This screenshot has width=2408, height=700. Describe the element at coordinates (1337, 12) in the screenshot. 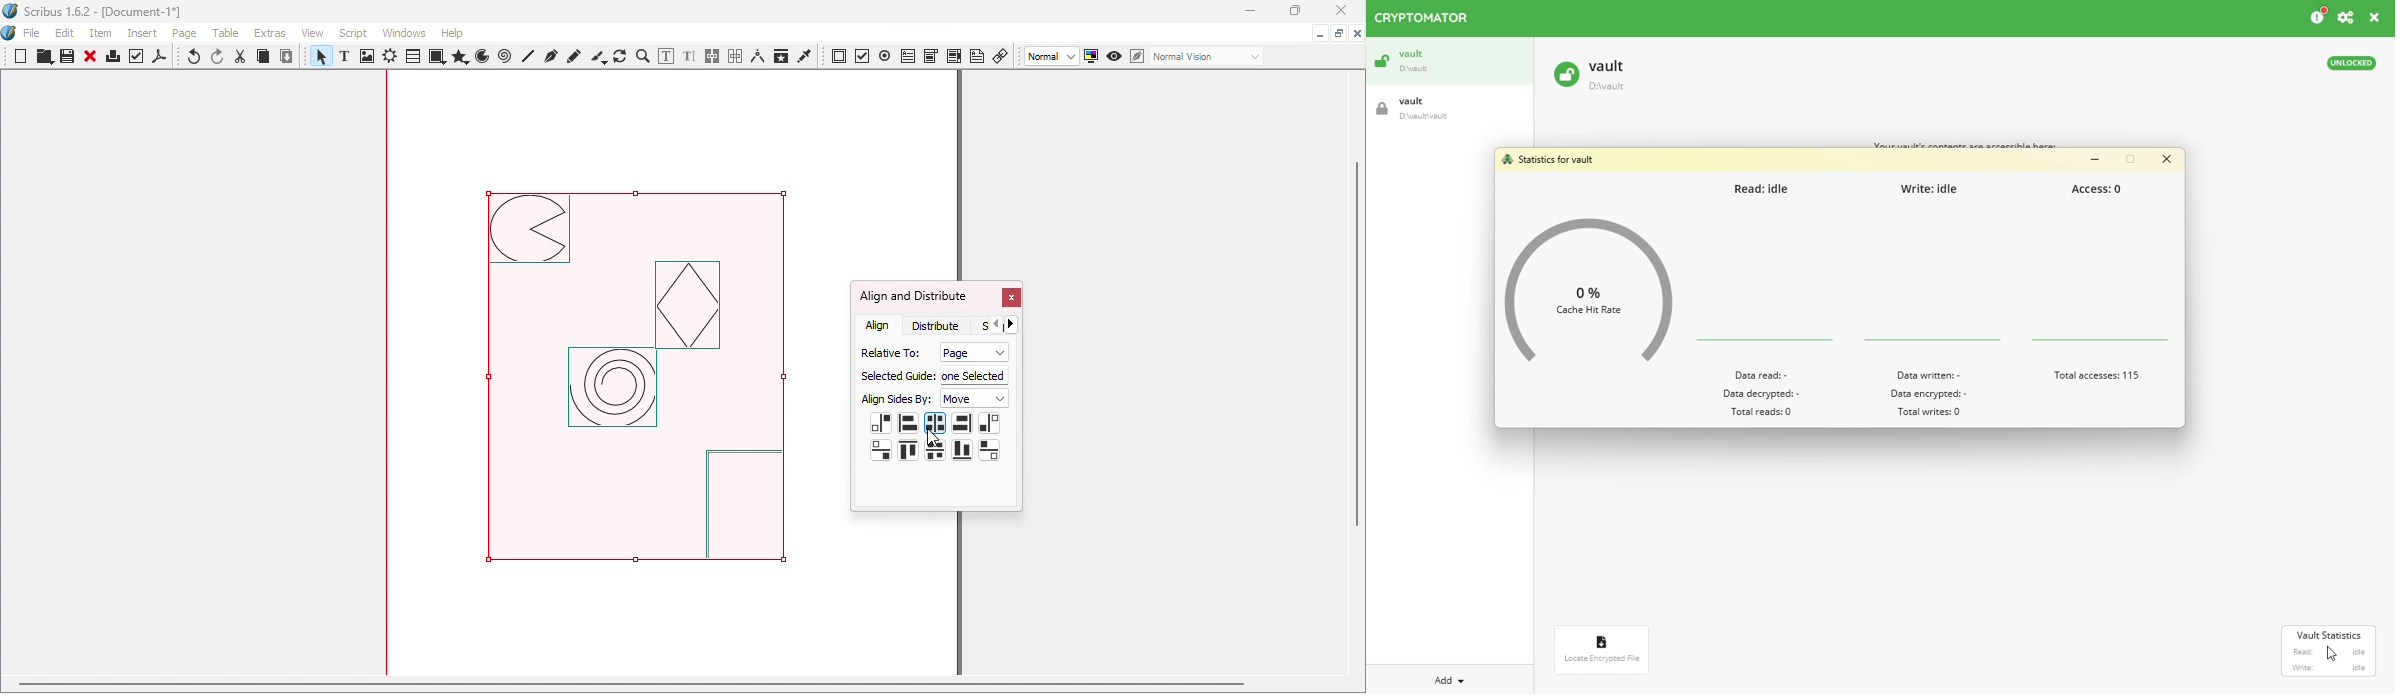

I see `Close` at that location.